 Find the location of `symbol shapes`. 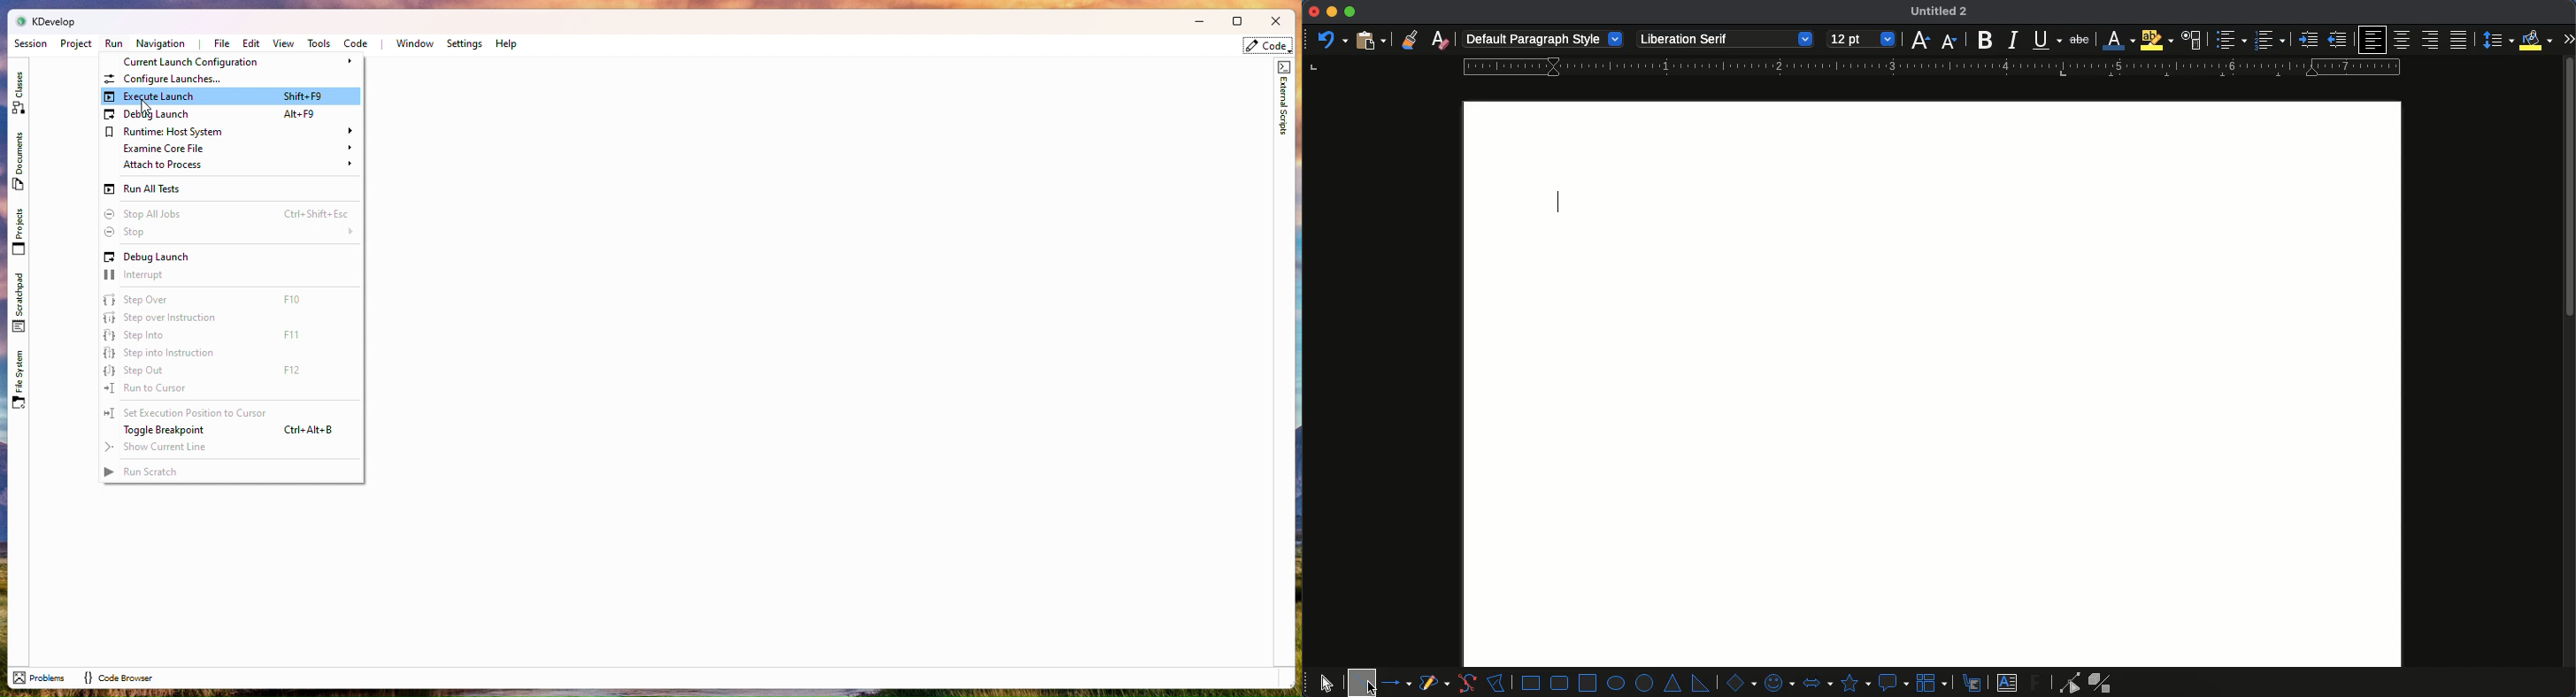

symbol shapes is located at coordinates (1778, 682).